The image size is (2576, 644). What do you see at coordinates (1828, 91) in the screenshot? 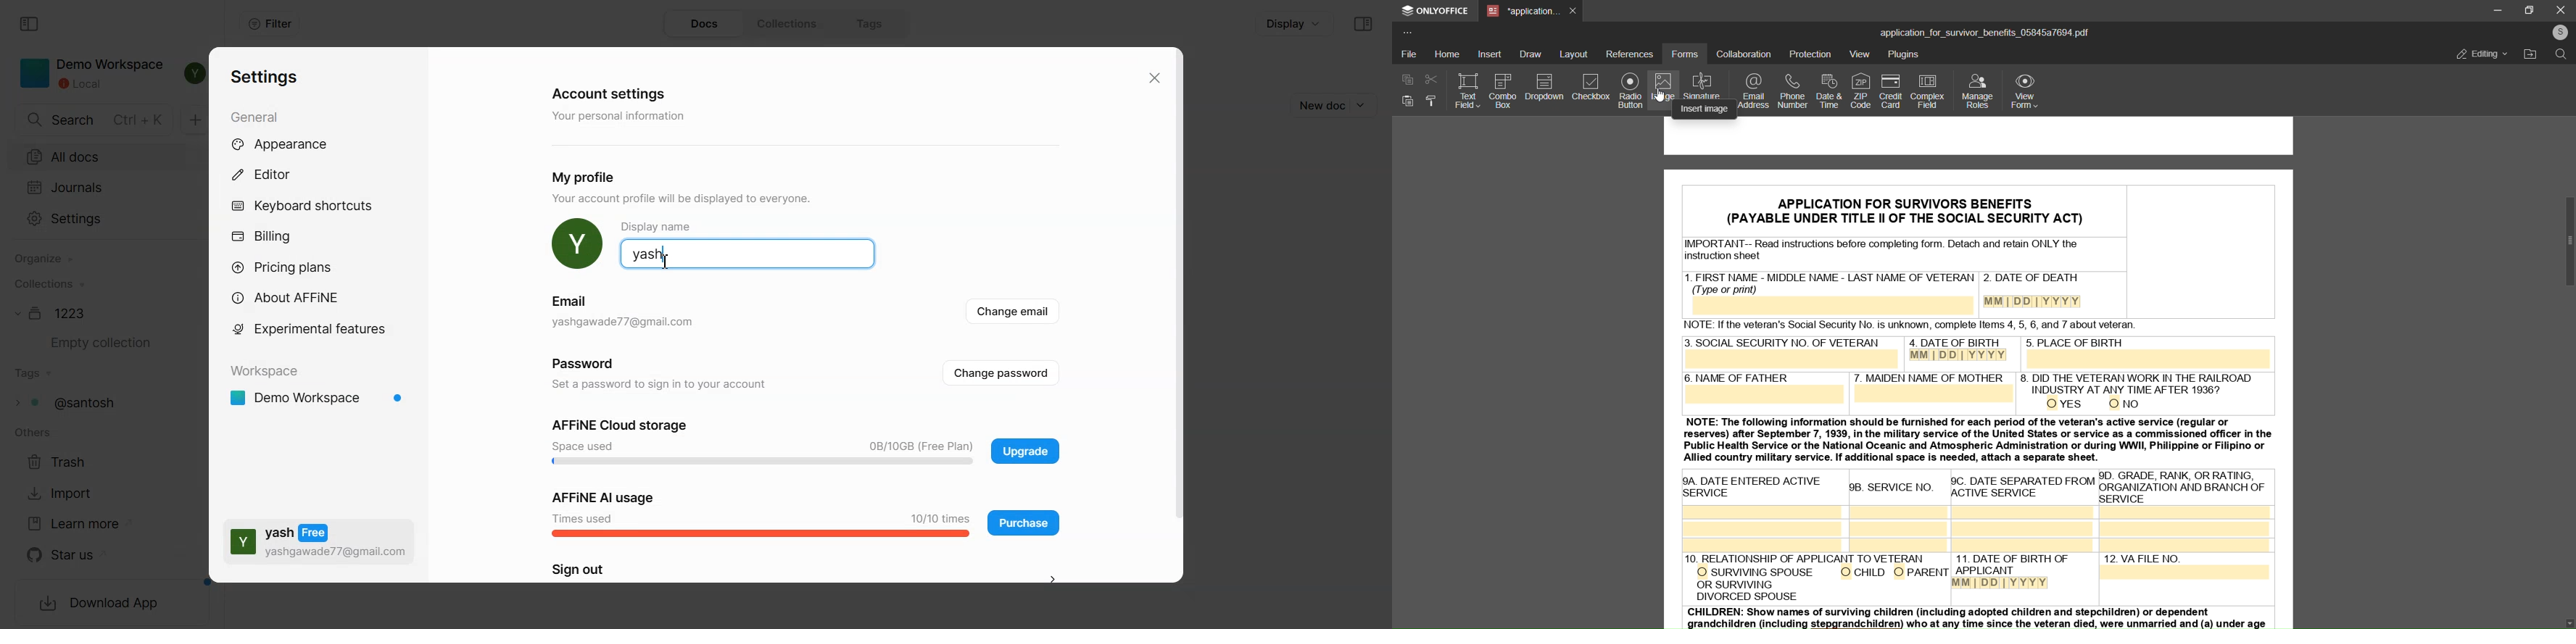
I see `date and time` at bounding box center [1828, 91].